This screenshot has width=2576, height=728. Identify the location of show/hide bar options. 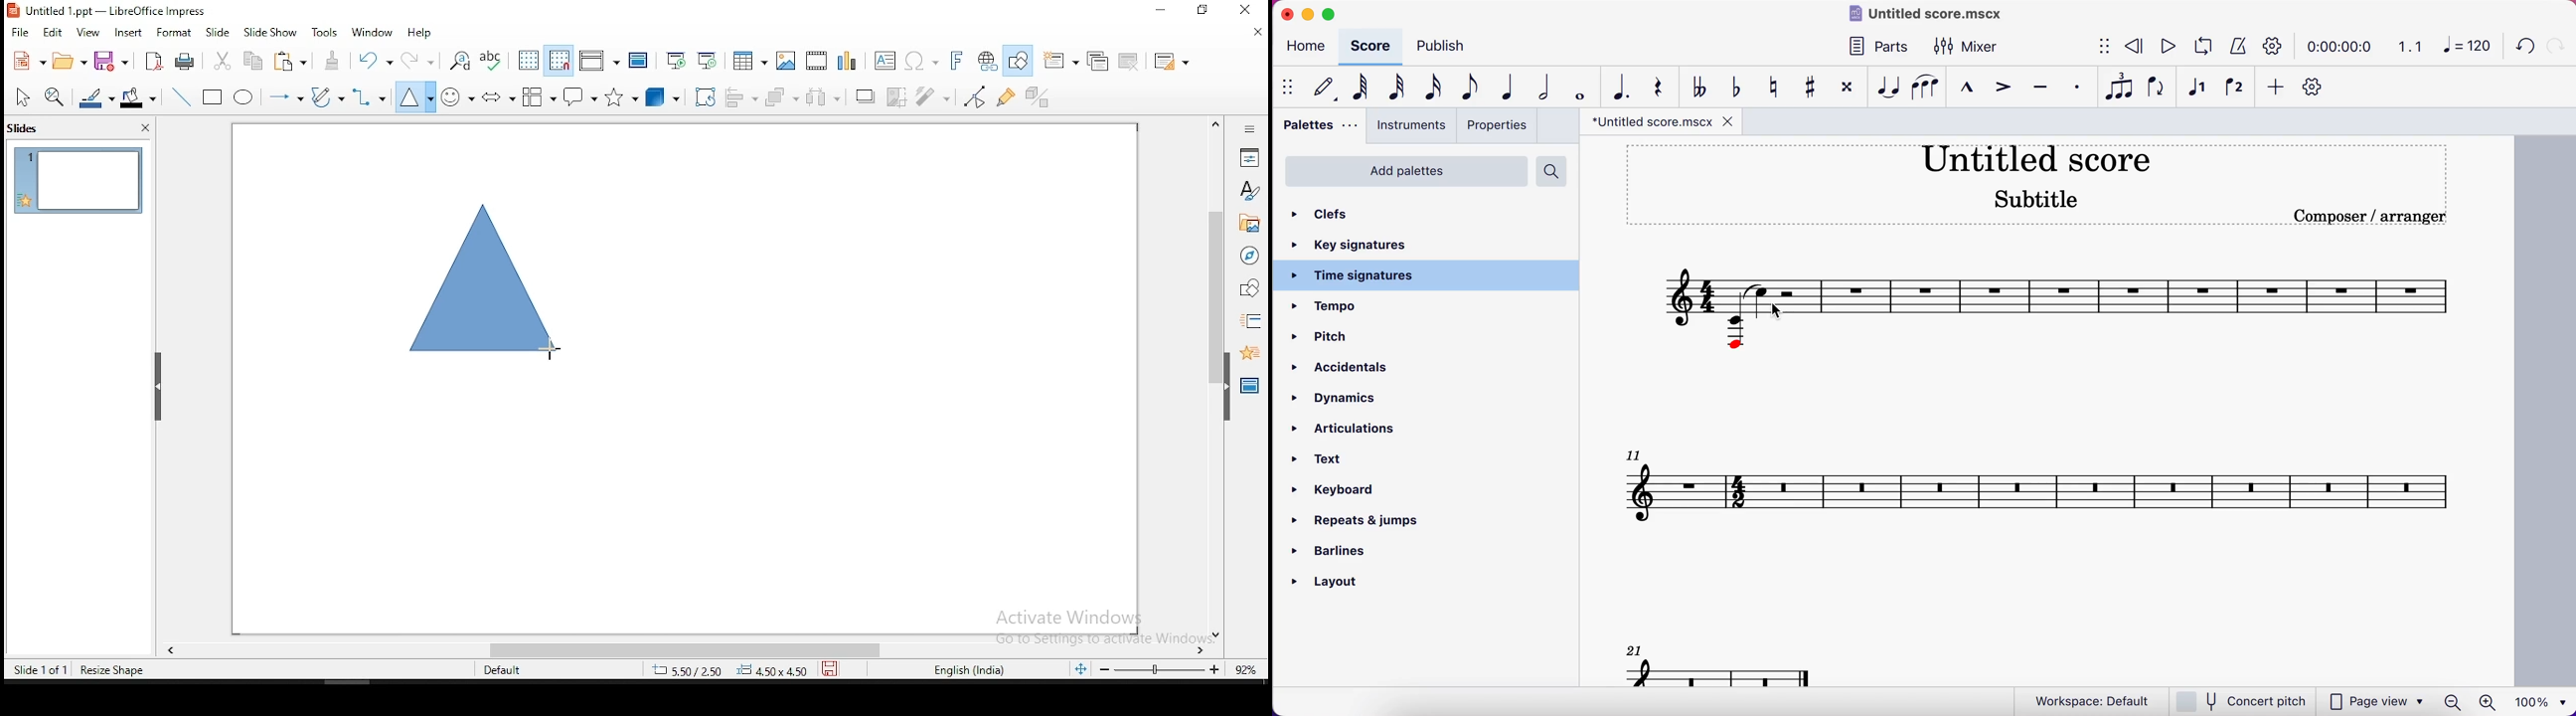
(1290, 88).